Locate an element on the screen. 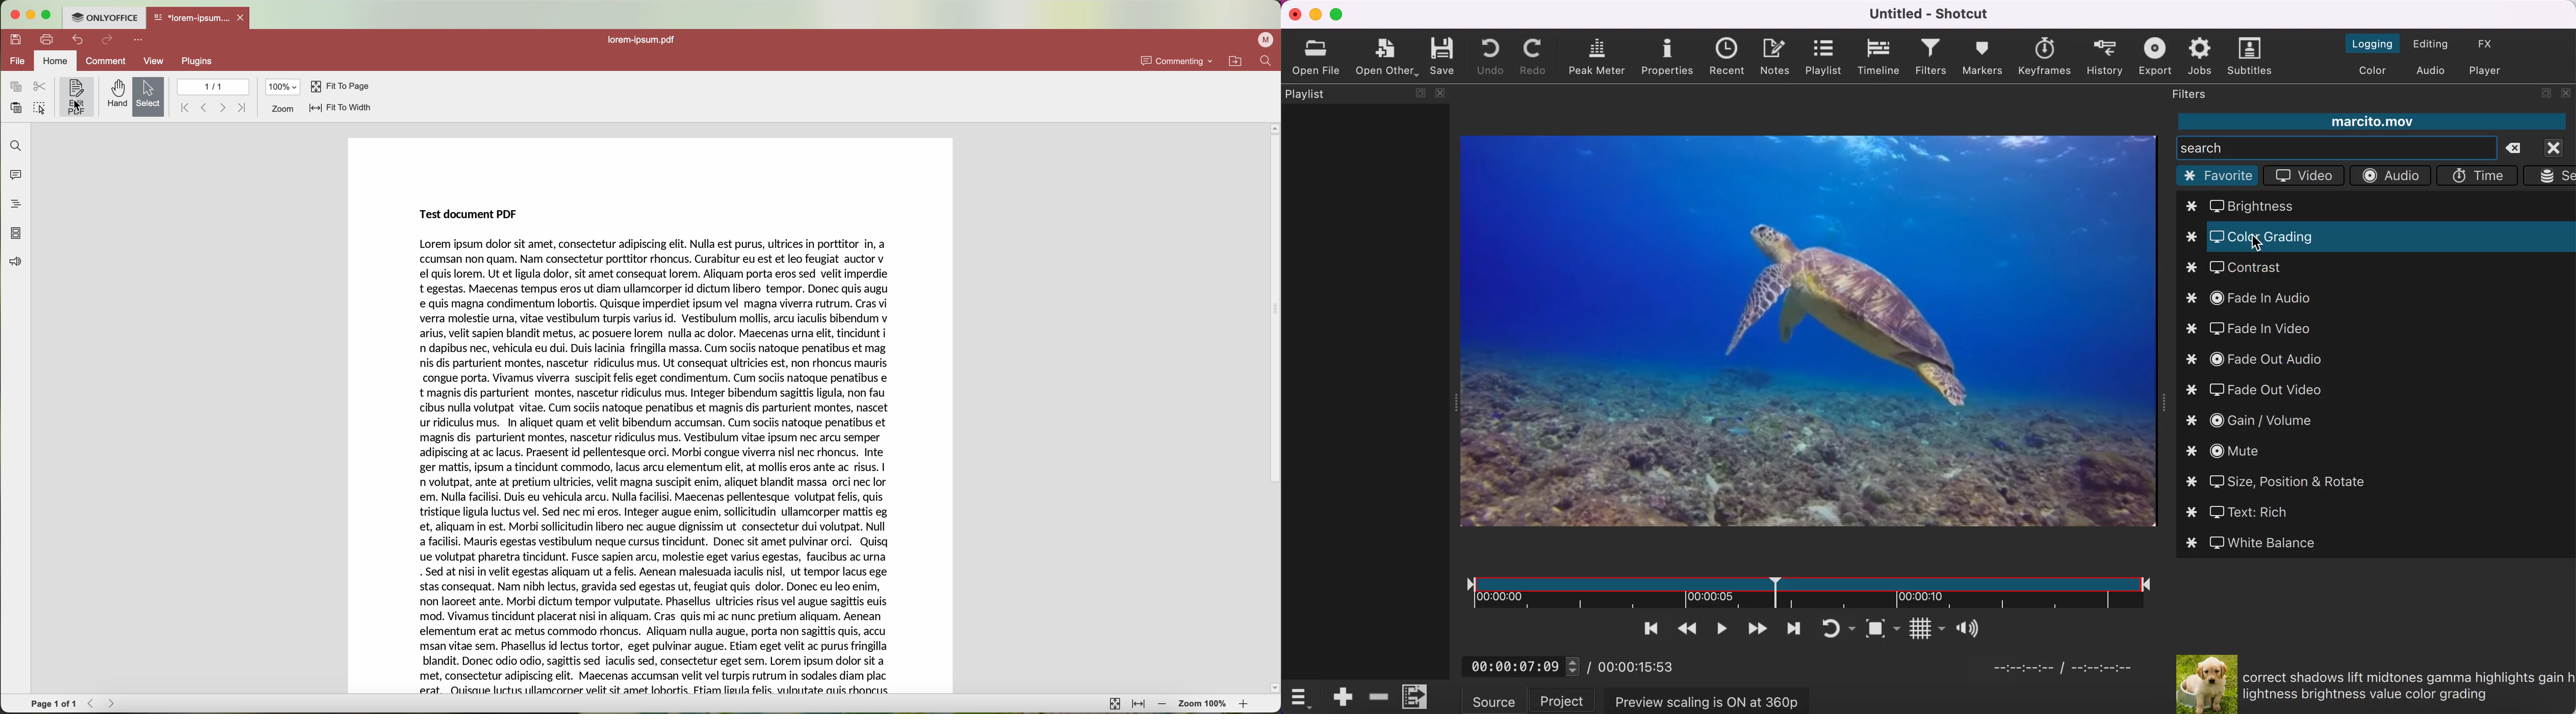  menu is located at coordinates (1418, 696).